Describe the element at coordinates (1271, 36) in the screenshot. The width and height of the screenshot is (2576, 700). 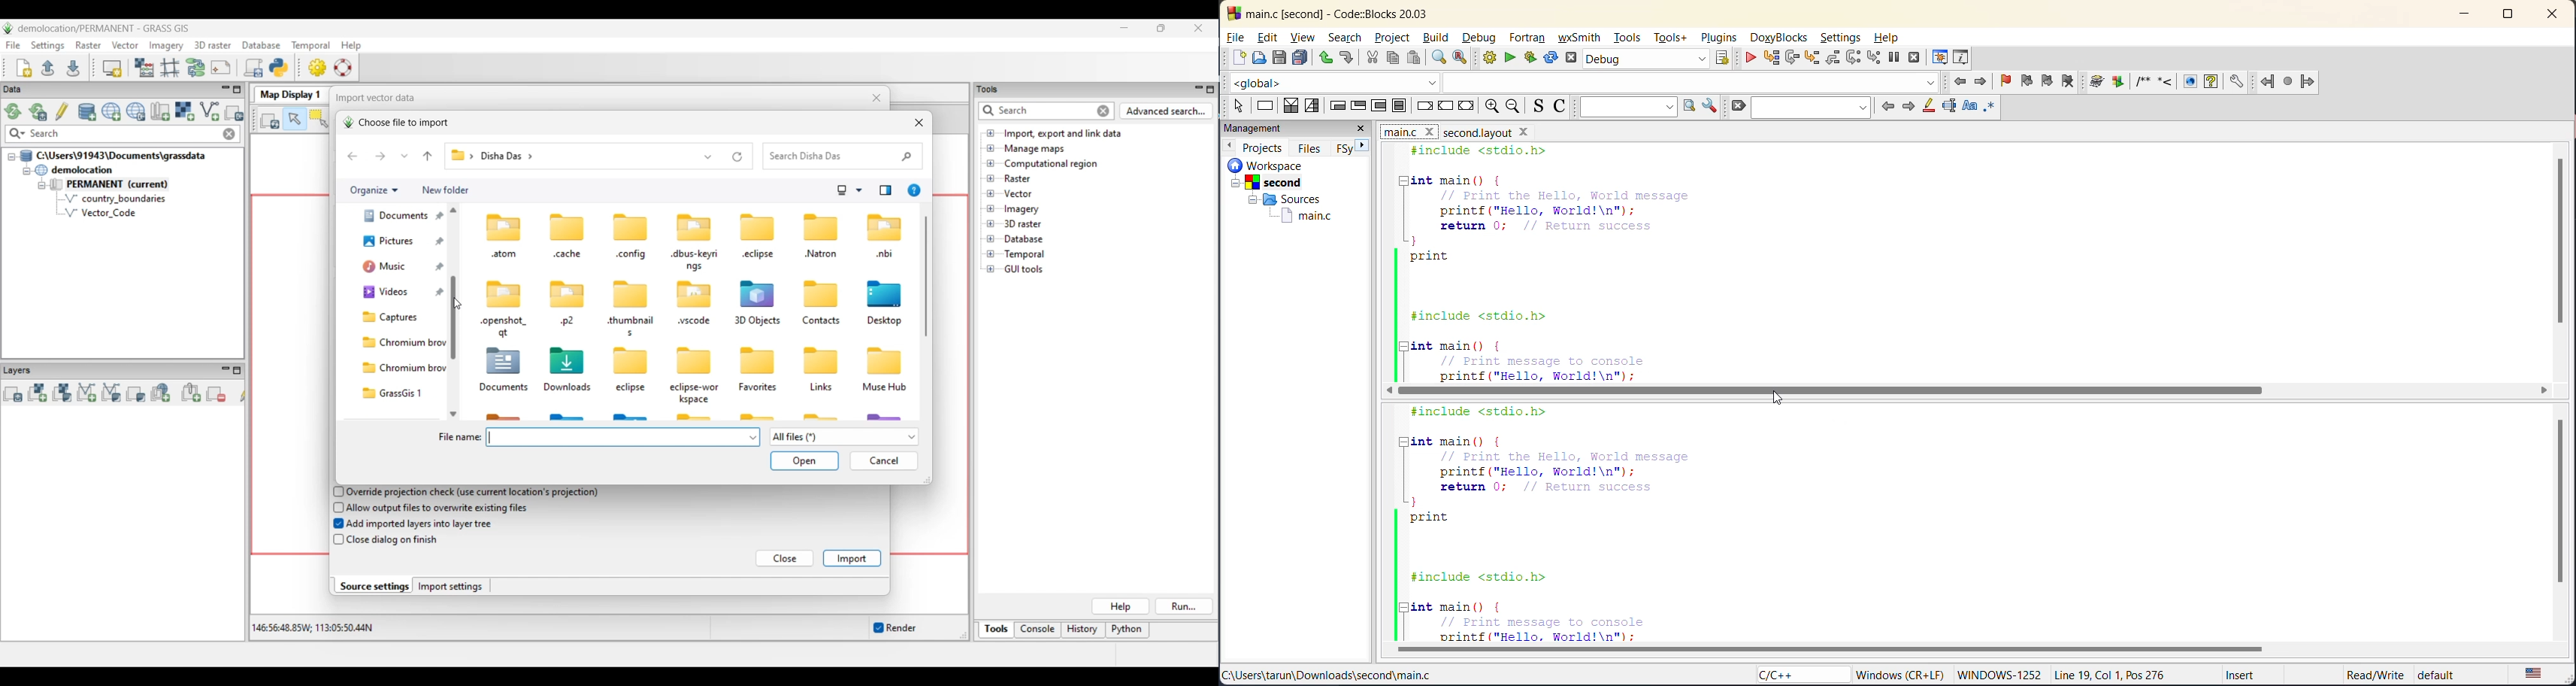
I see `edit` at that location.